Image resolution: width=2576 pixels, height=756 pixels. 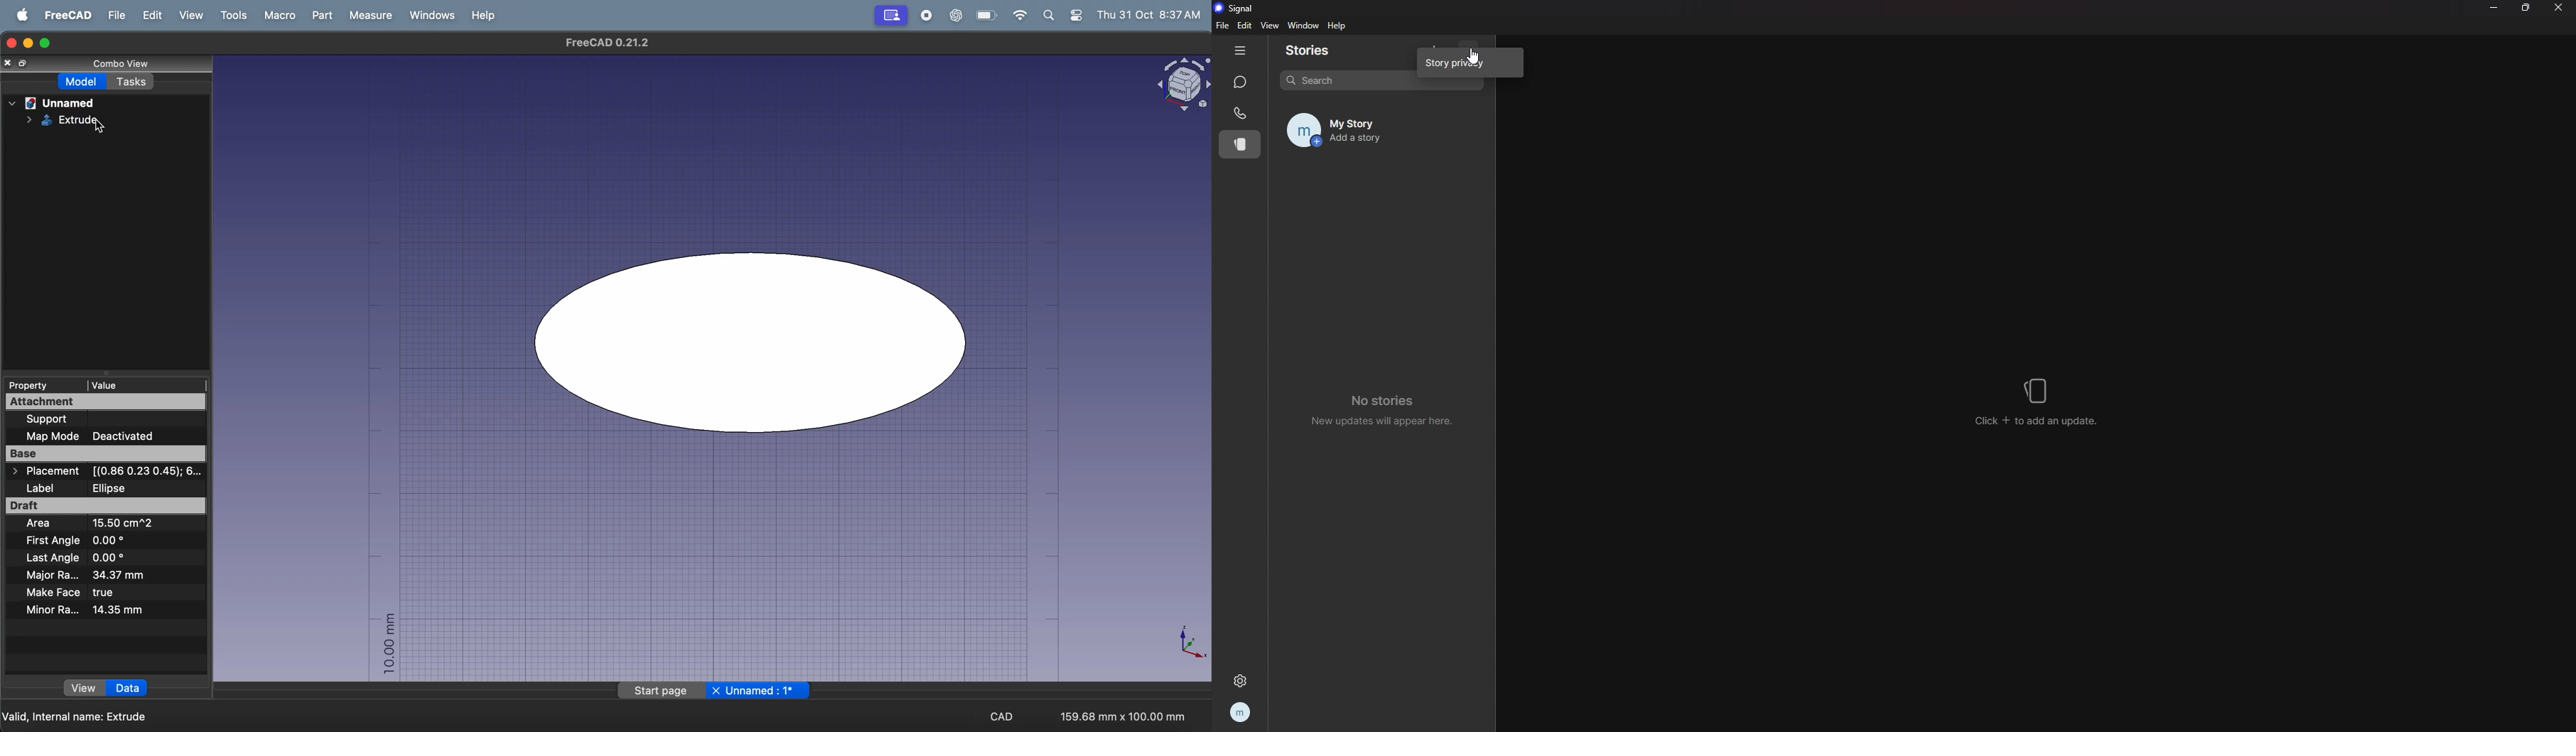 I want to click on minimize, so click(x=2493, y=7).